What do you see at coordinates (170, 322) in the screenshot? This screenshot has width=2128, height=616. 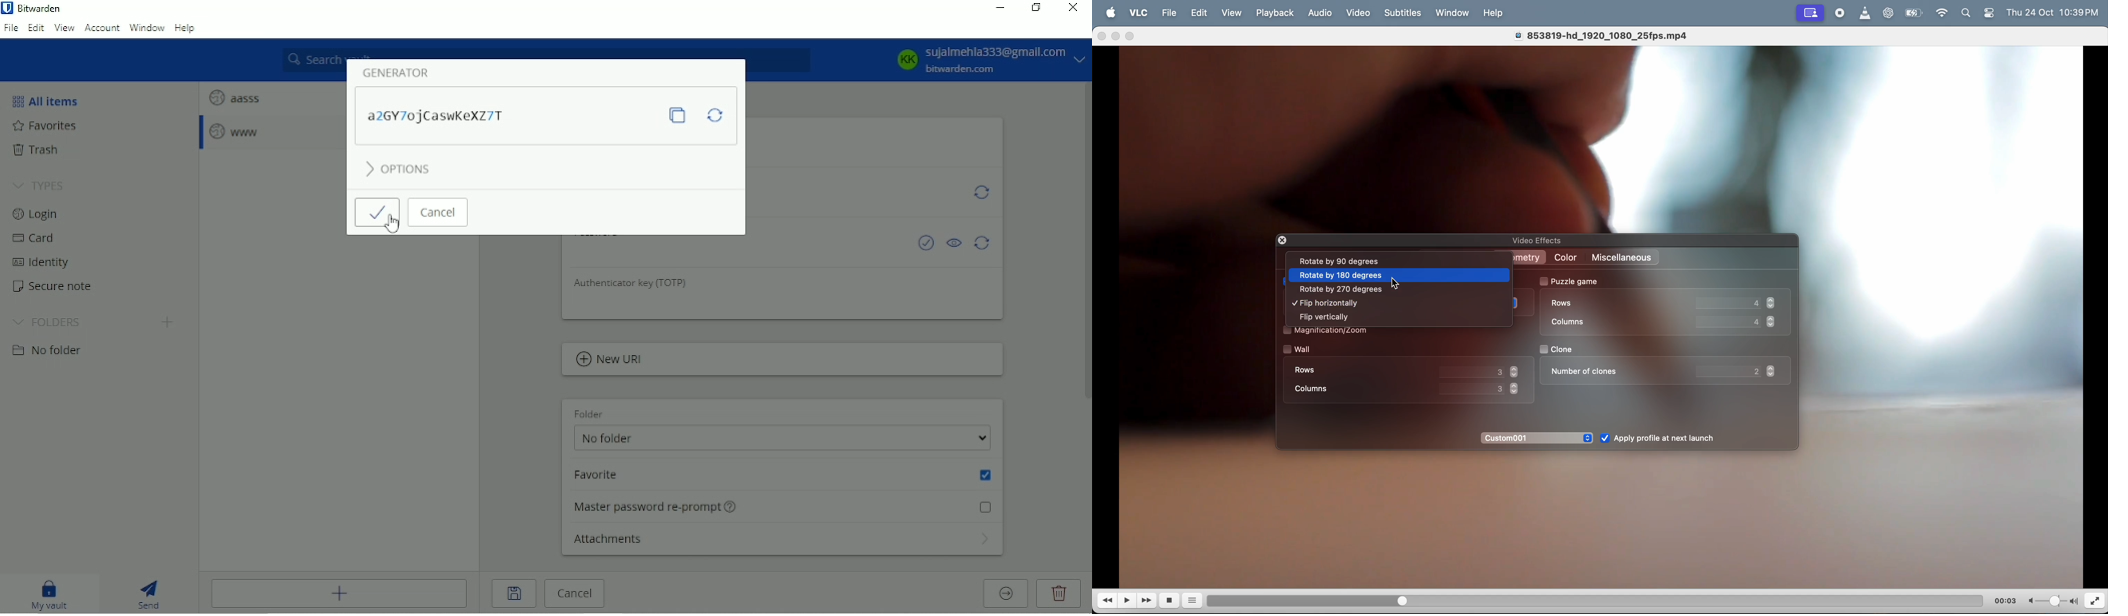 I see `Create folder` at bounding box center [170, 322].